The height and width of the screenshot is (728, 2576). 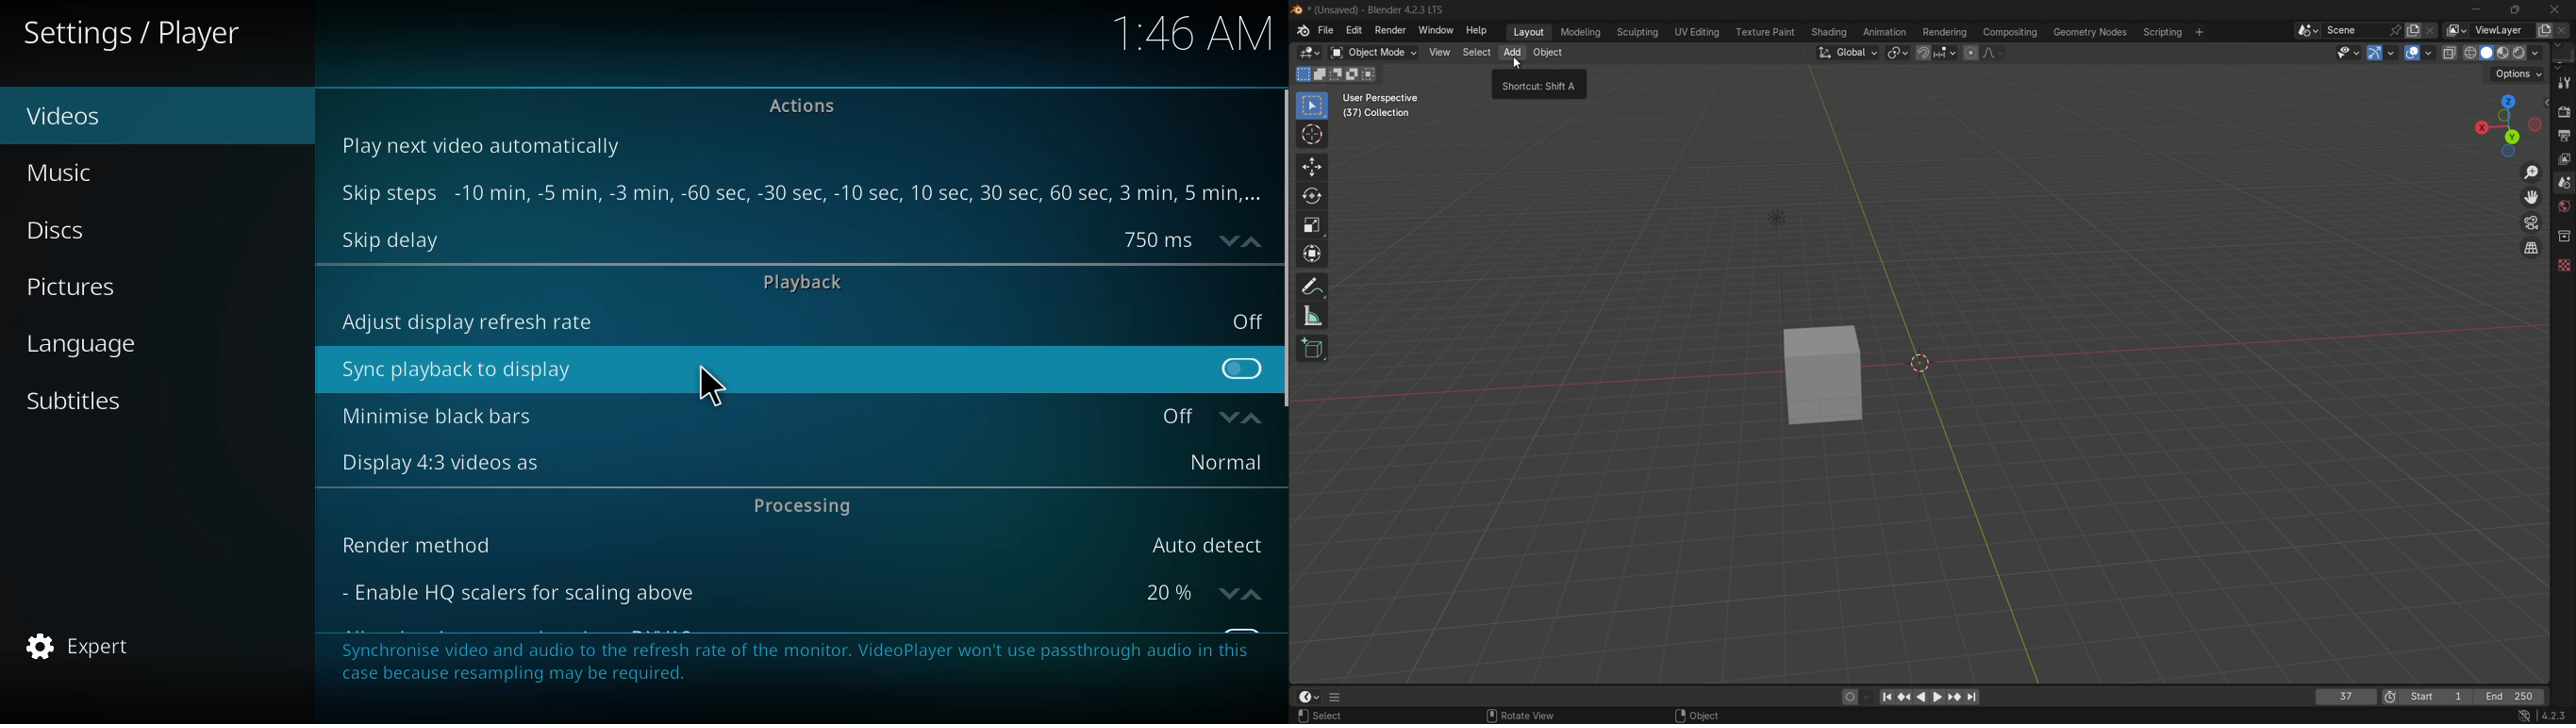 I want to click on 4.2.3, so click(x=2532, y=717).